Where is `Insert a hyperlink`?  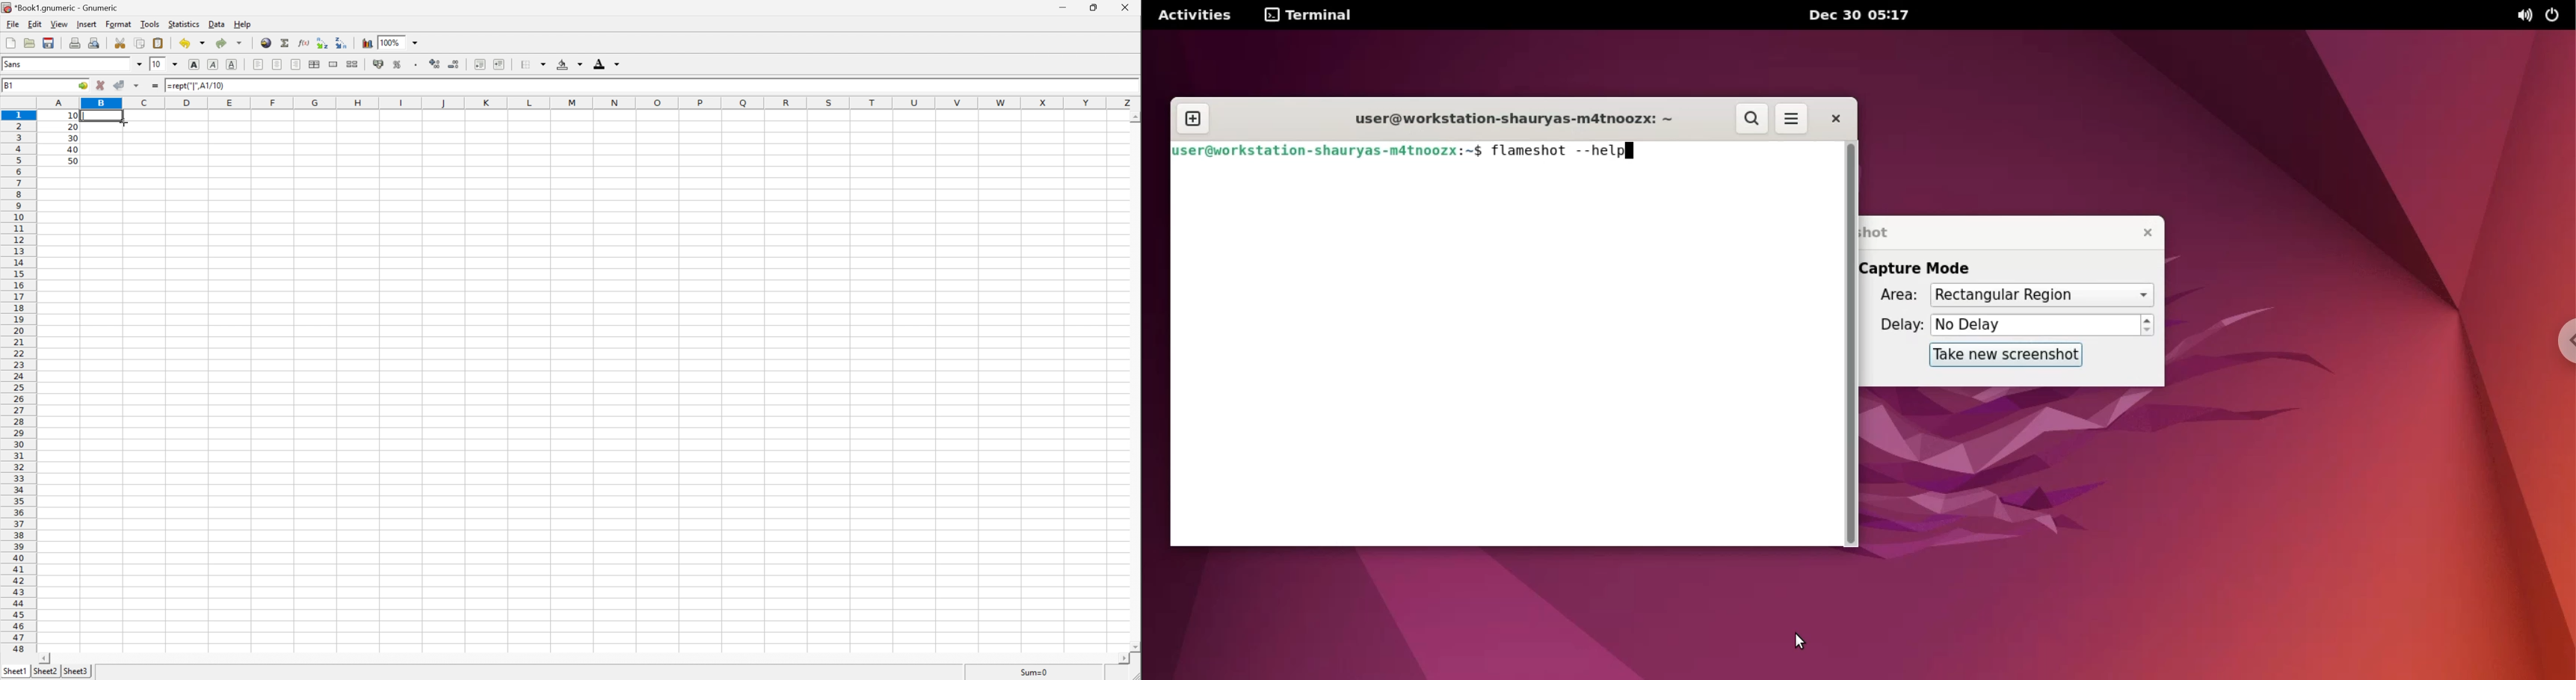
Insert a hyperlink is located at coordinates (267, 43).